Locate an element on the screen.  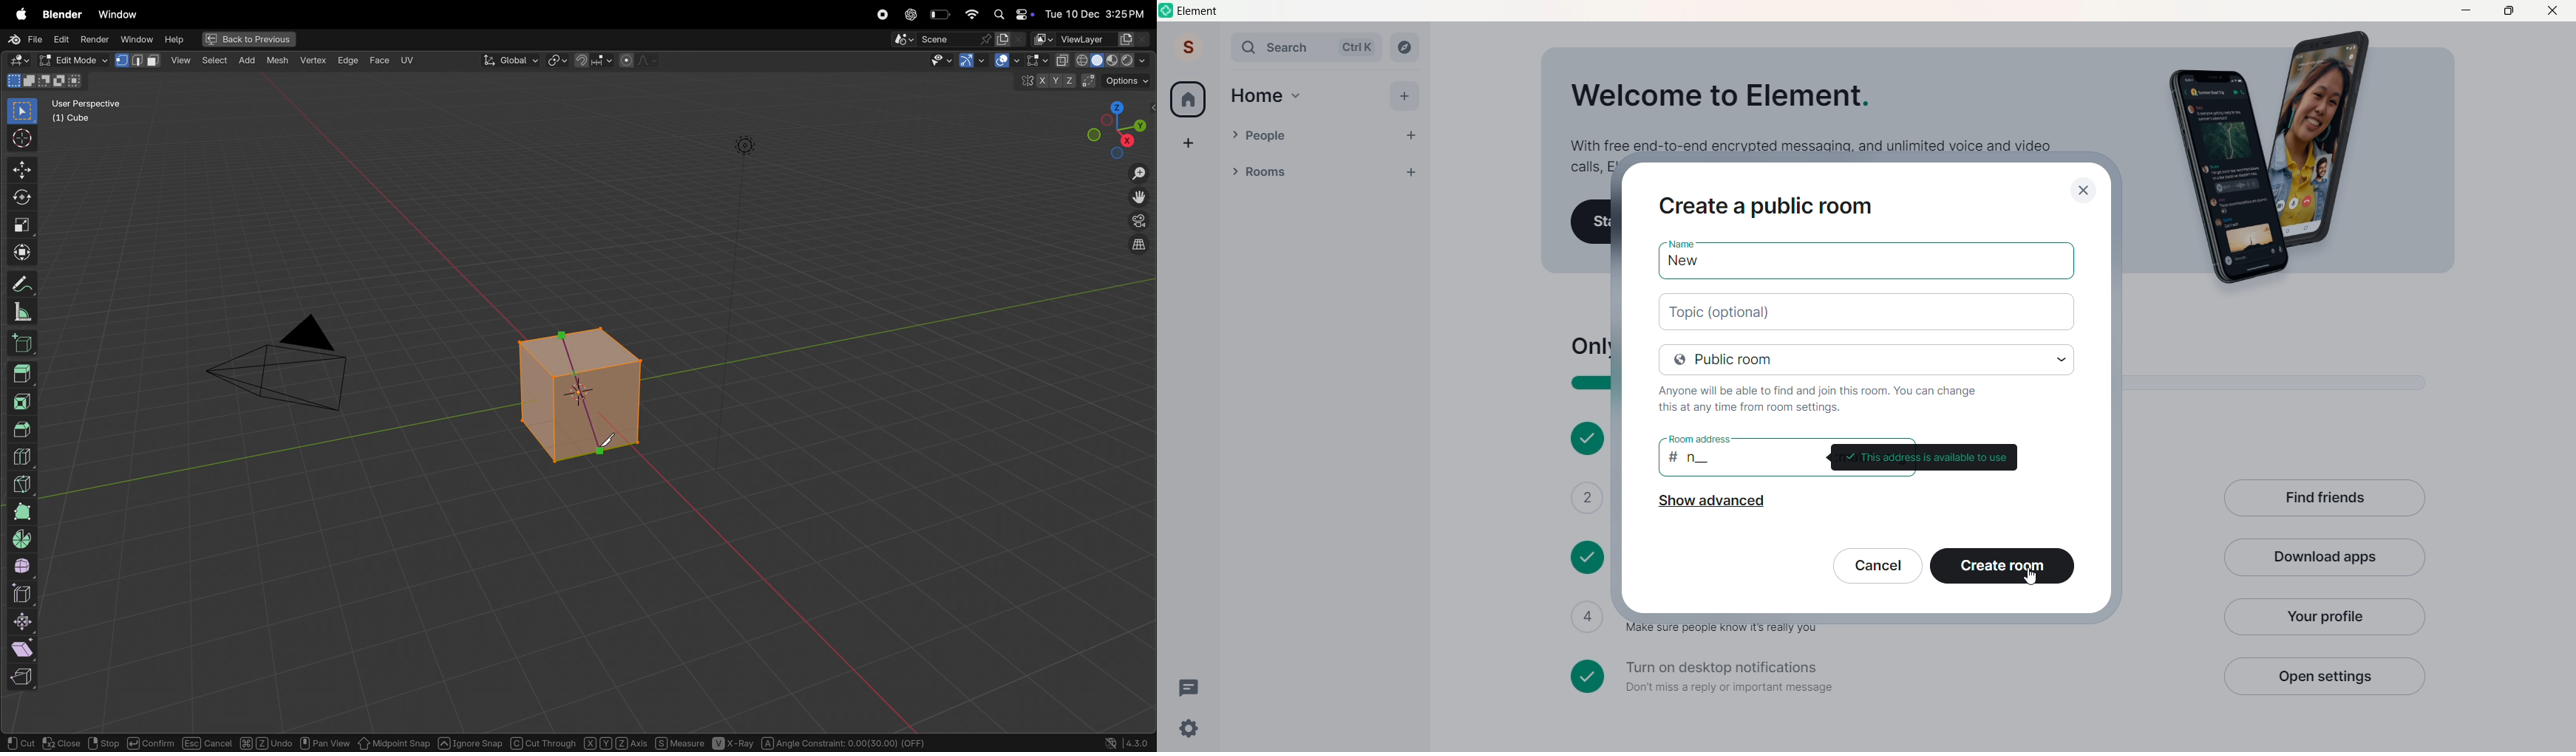
show overlays is located at coordinates (1033, 60).